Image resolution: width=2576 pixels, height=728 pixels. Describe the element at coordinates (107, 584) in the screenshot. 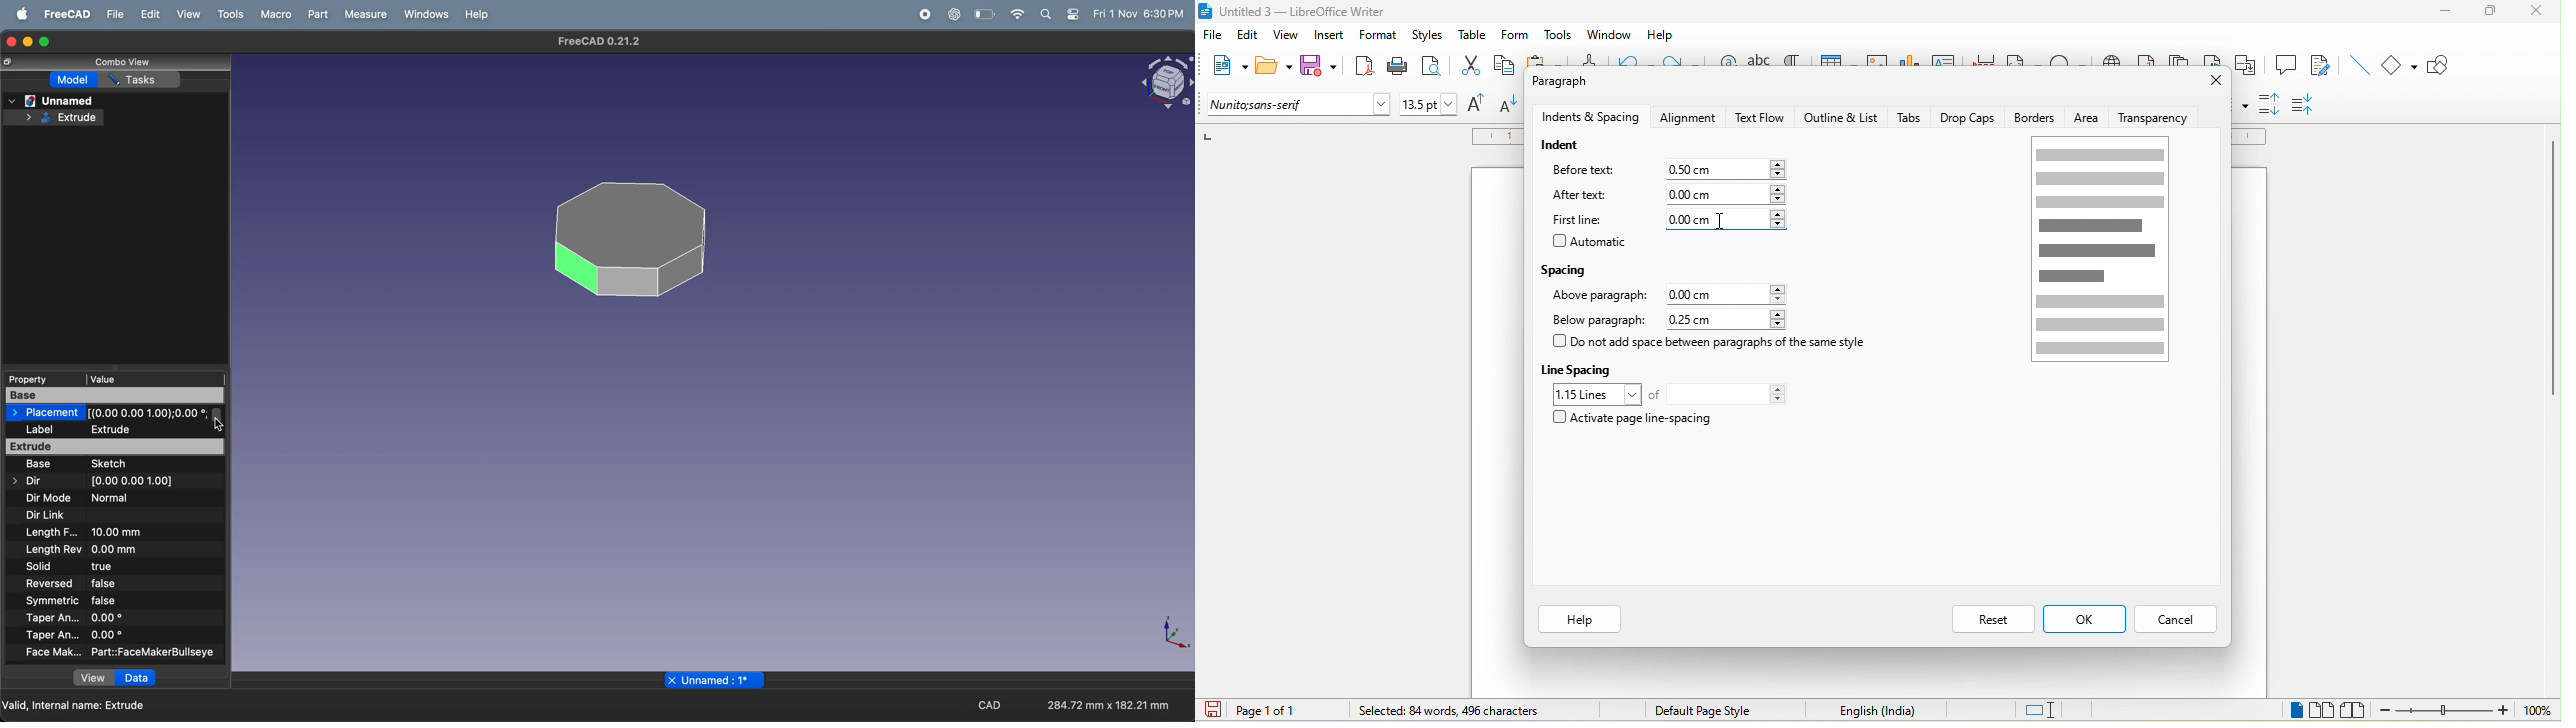

I see `Reversed false` at that location.